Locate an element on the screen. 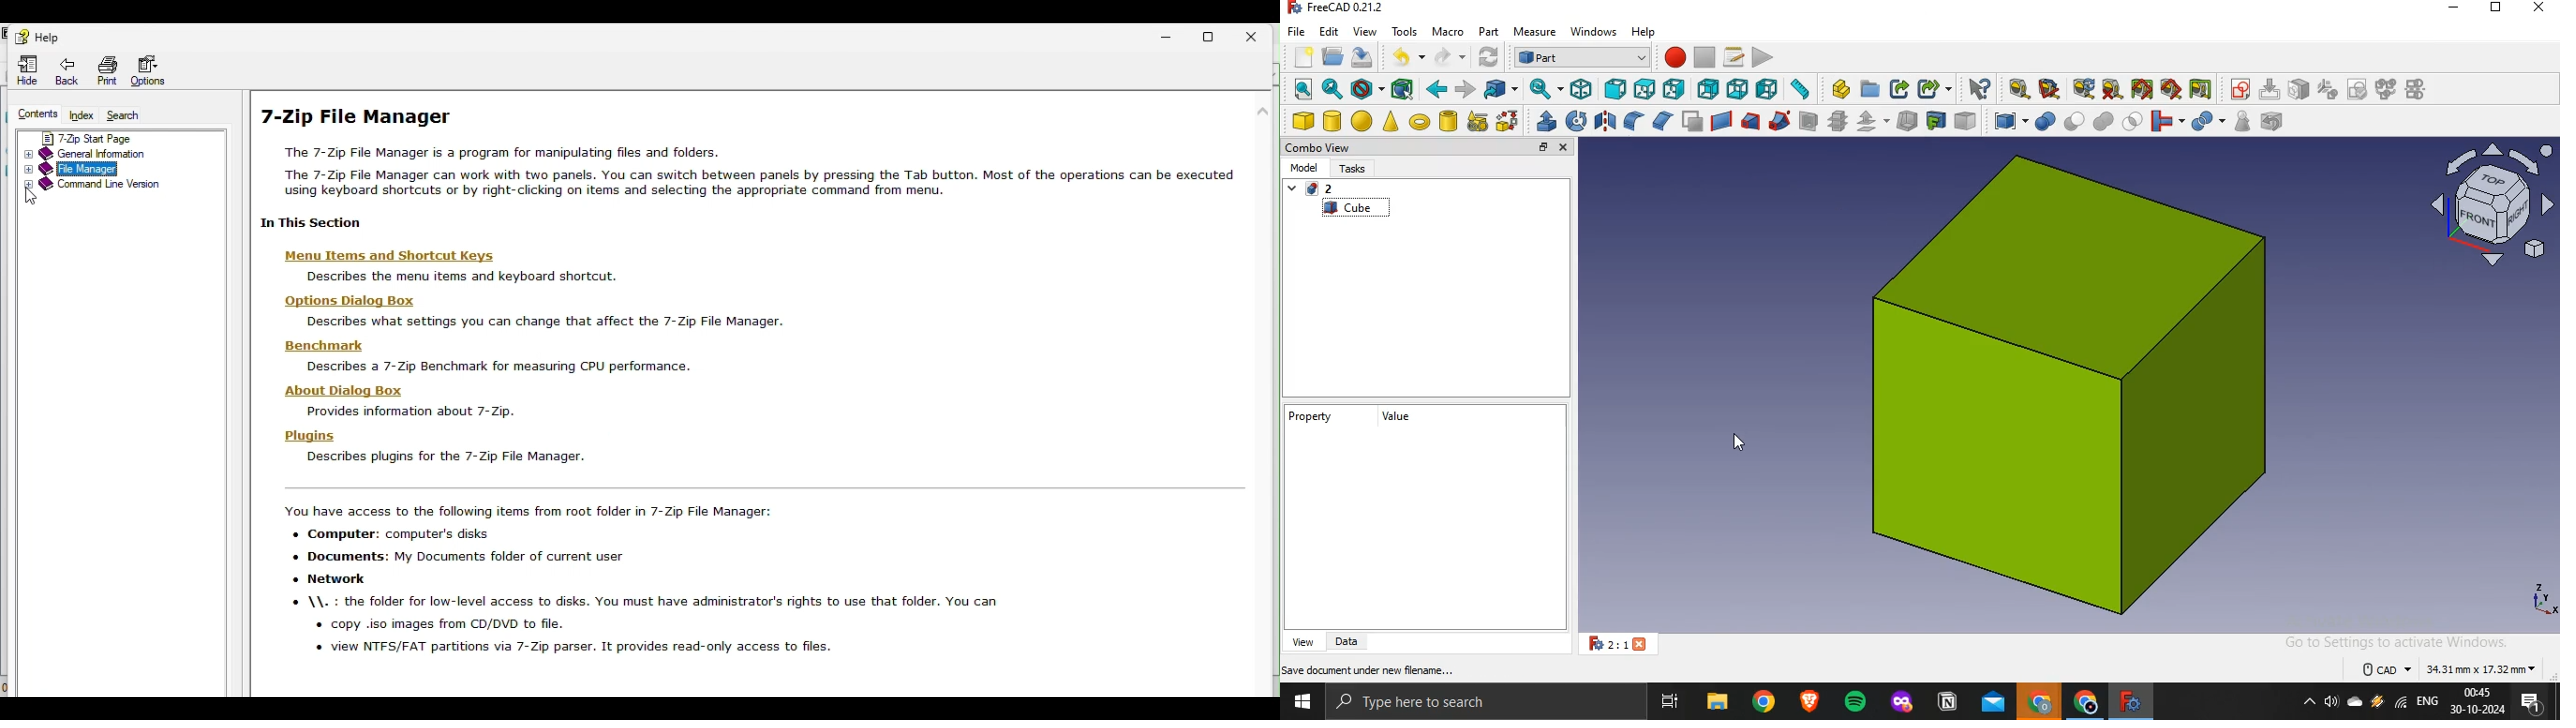 This screenshot has width=2576, height=728. draw style is located at coordinates (1362, 87).